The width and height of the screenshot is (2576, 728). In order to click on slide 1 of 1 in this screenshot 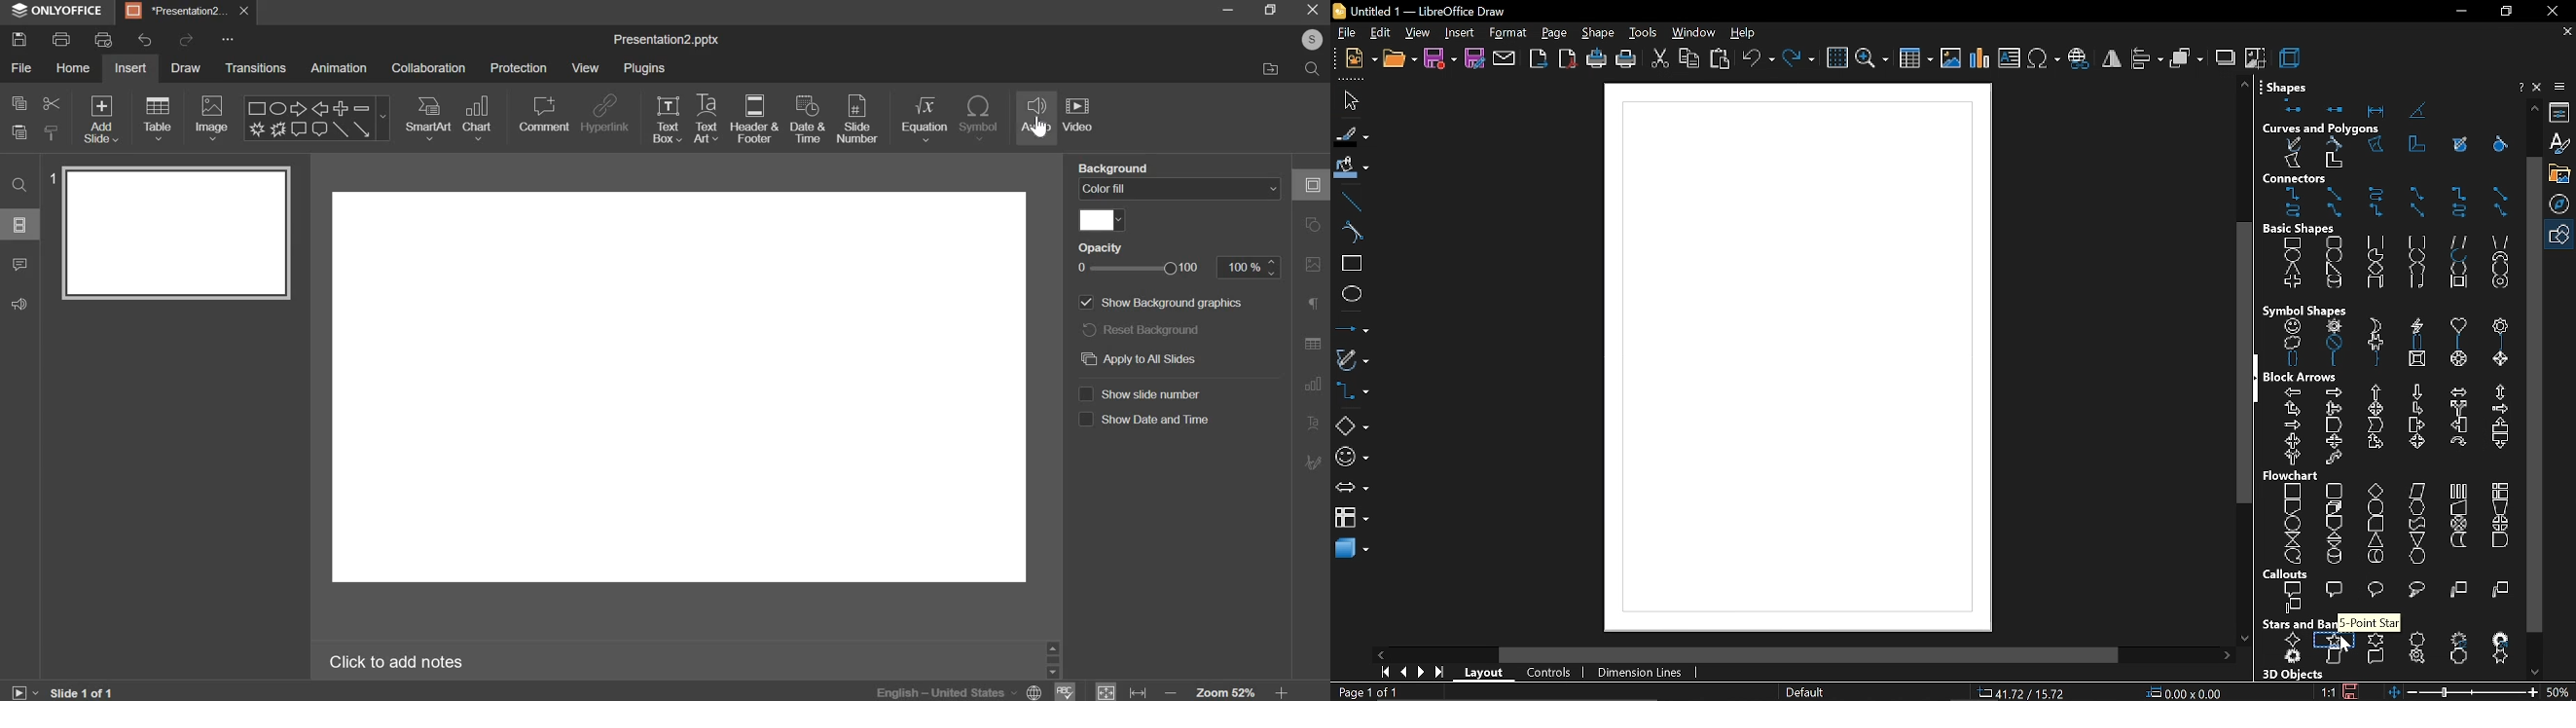, I will do `click(83, 691)`.